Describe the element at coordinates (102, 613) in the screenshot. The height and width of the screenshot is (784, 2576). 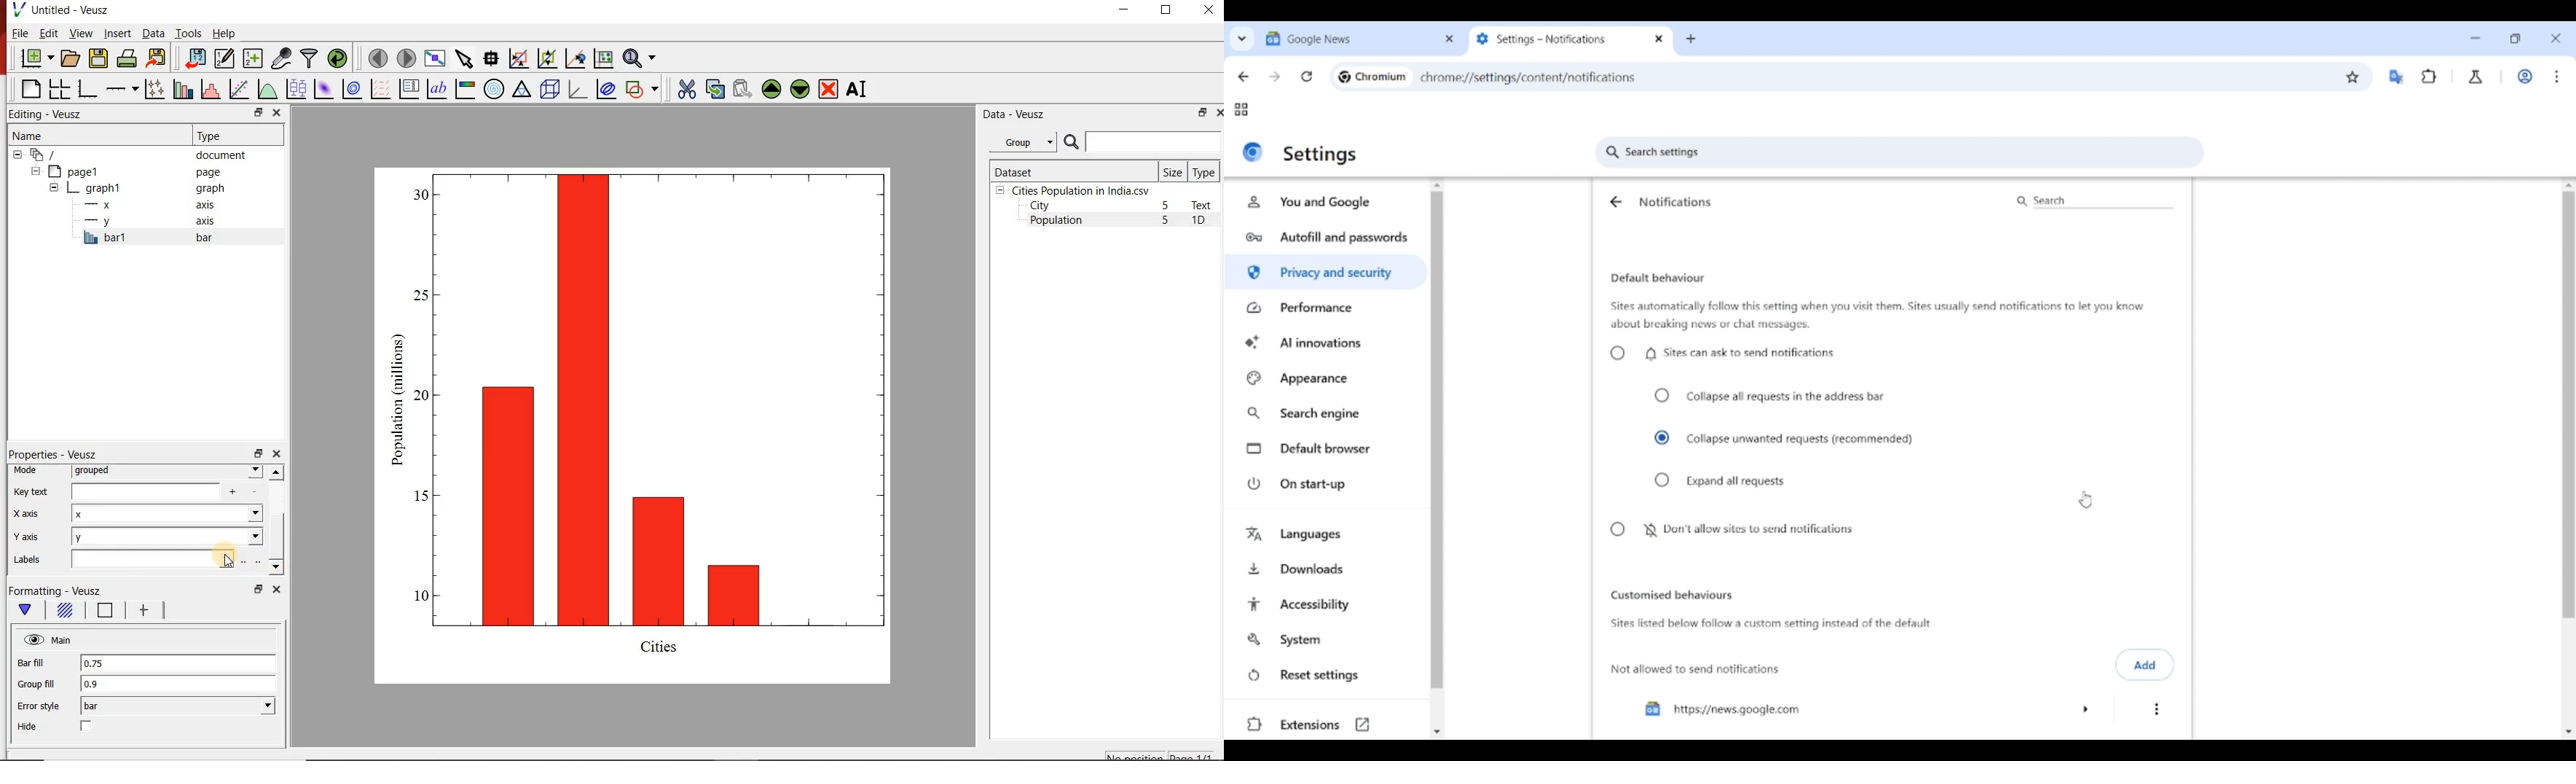
I see `Line` at that location.